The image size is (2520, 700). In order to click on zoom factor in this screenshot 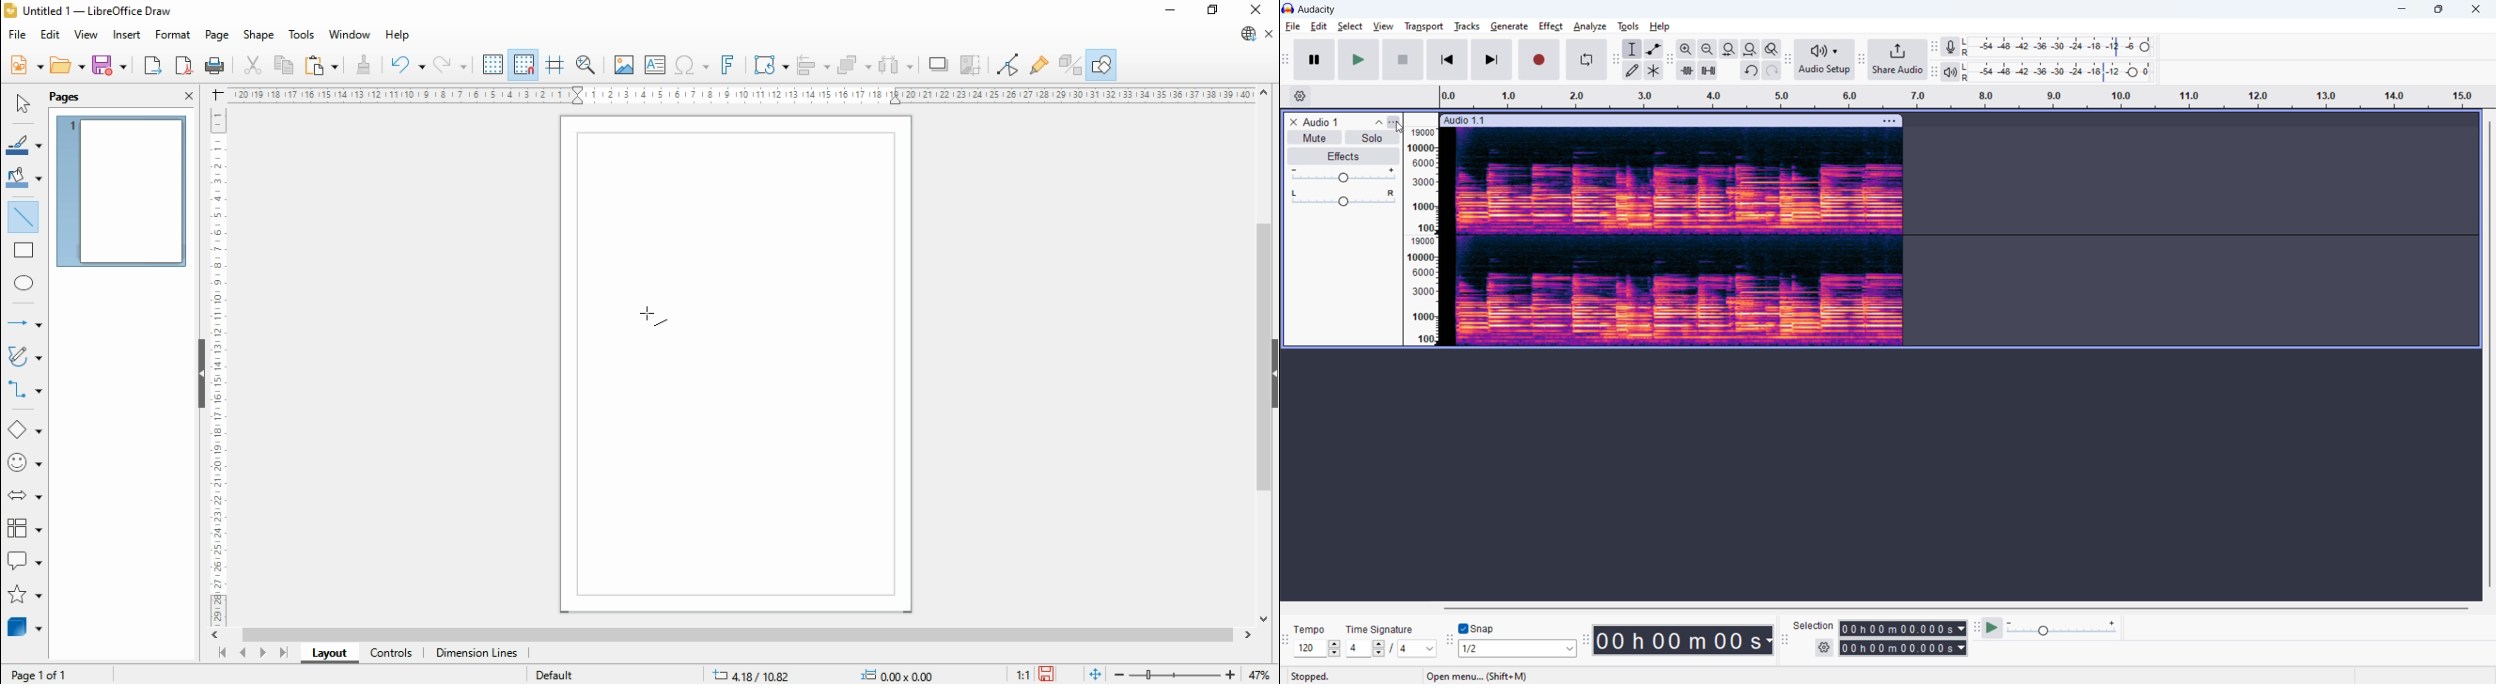, I will do `click(1262, 674)`.